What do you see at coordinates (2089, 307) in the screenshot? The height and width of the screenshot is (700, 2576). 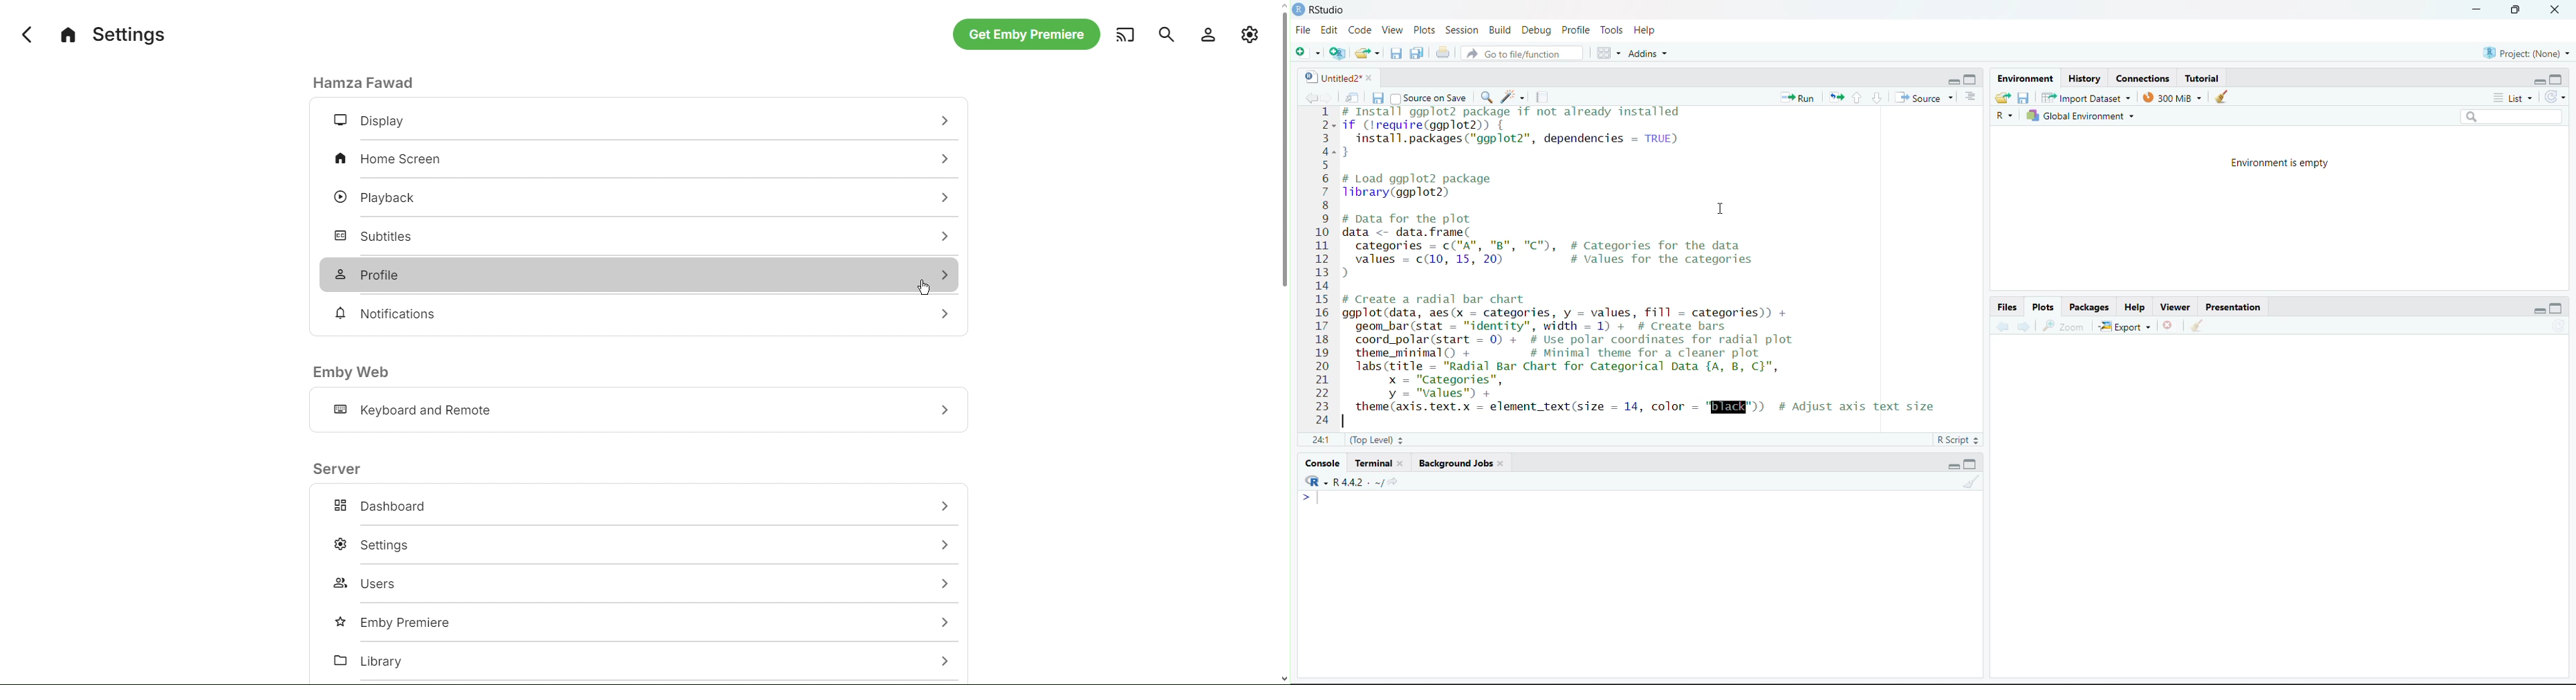 I see `Packages` at bounding box center [2089, 307].